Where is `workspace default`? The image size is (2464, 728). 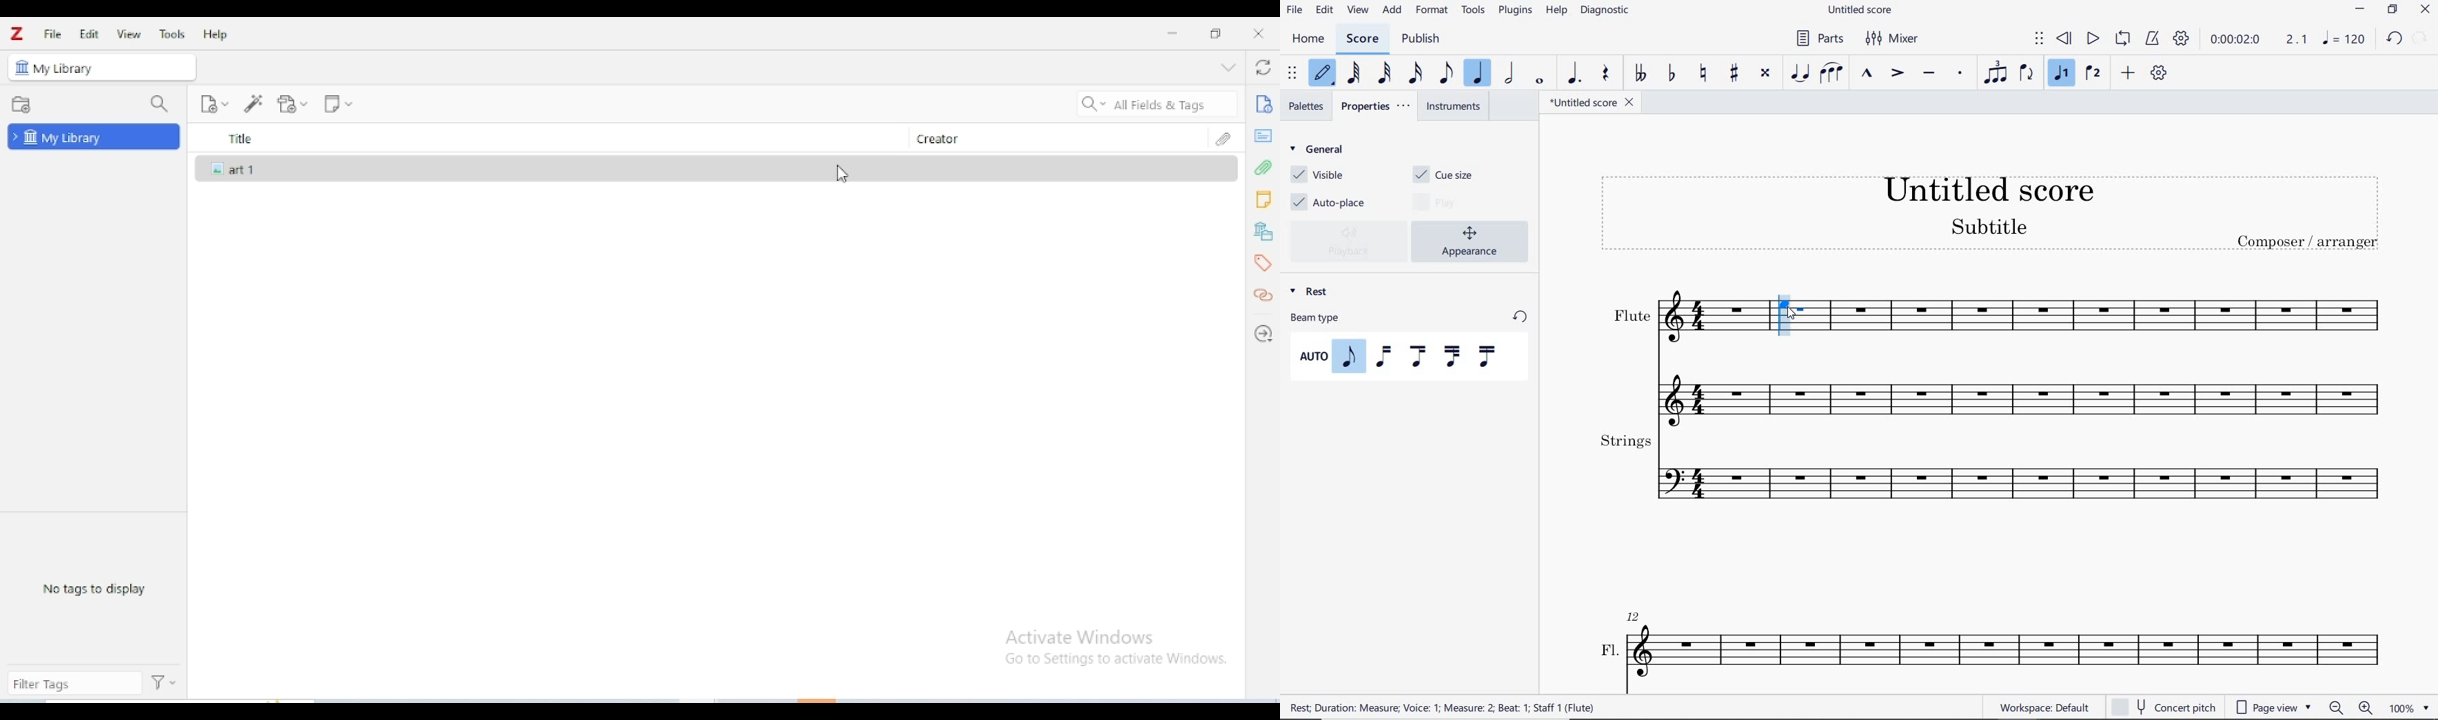
workspace default is located at coordinates (2044, 708).